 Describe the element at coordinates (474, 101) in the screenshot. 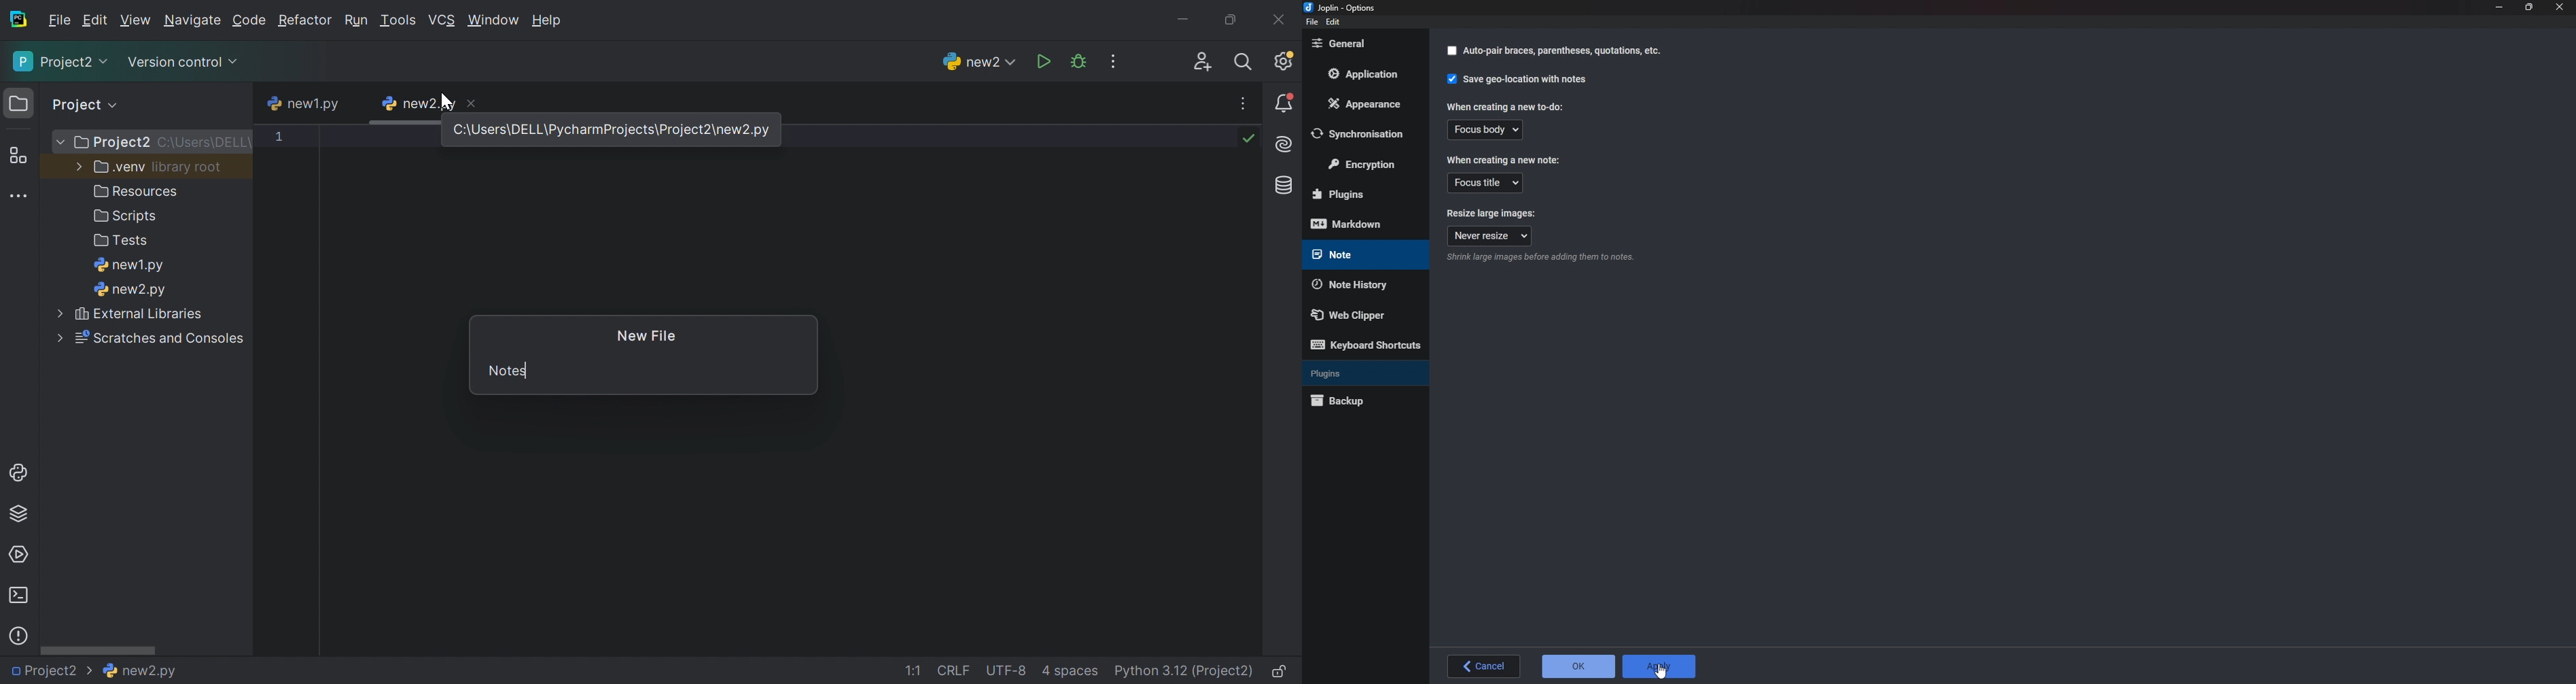

I see `Close` at that location.